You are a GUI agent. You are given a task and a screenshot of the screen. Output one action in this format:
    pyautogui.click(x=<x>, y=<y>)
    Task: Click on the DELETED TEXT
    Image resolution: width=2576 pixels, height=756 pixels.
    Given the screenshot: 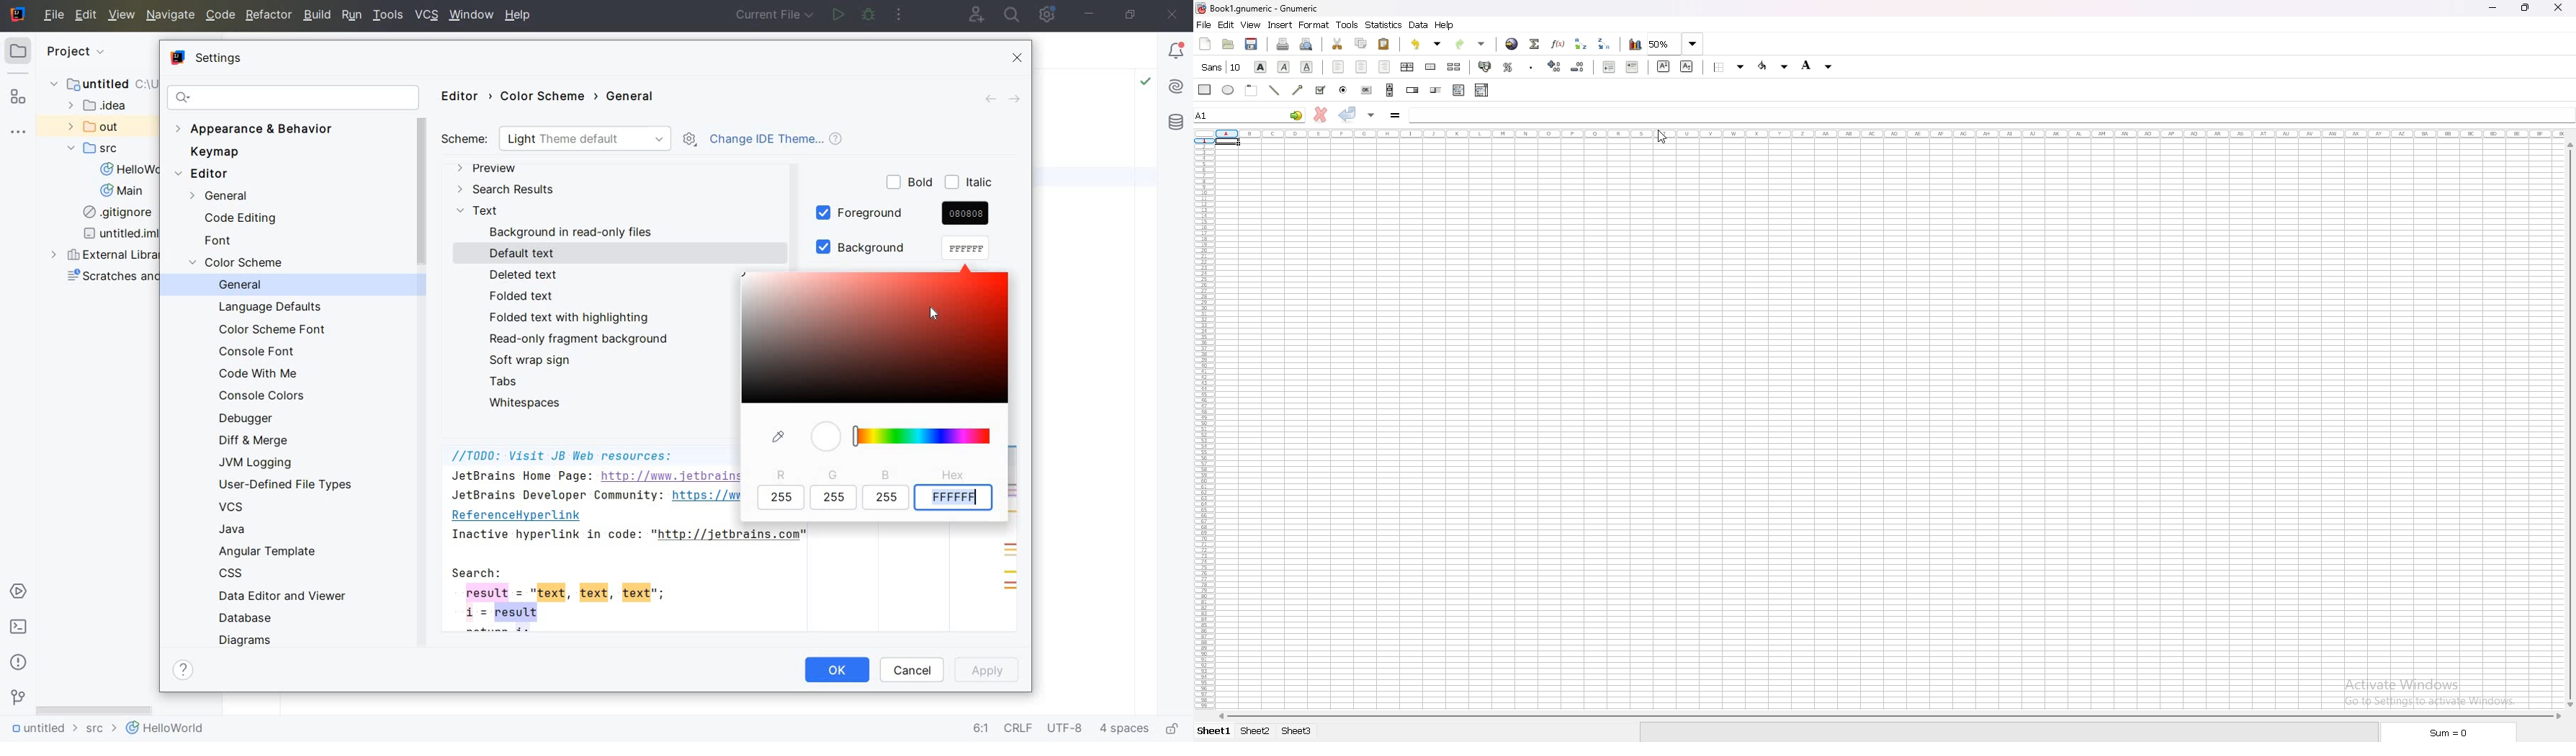 What is the action you would take?
    pyautogui.click(x=523, y=274)
    